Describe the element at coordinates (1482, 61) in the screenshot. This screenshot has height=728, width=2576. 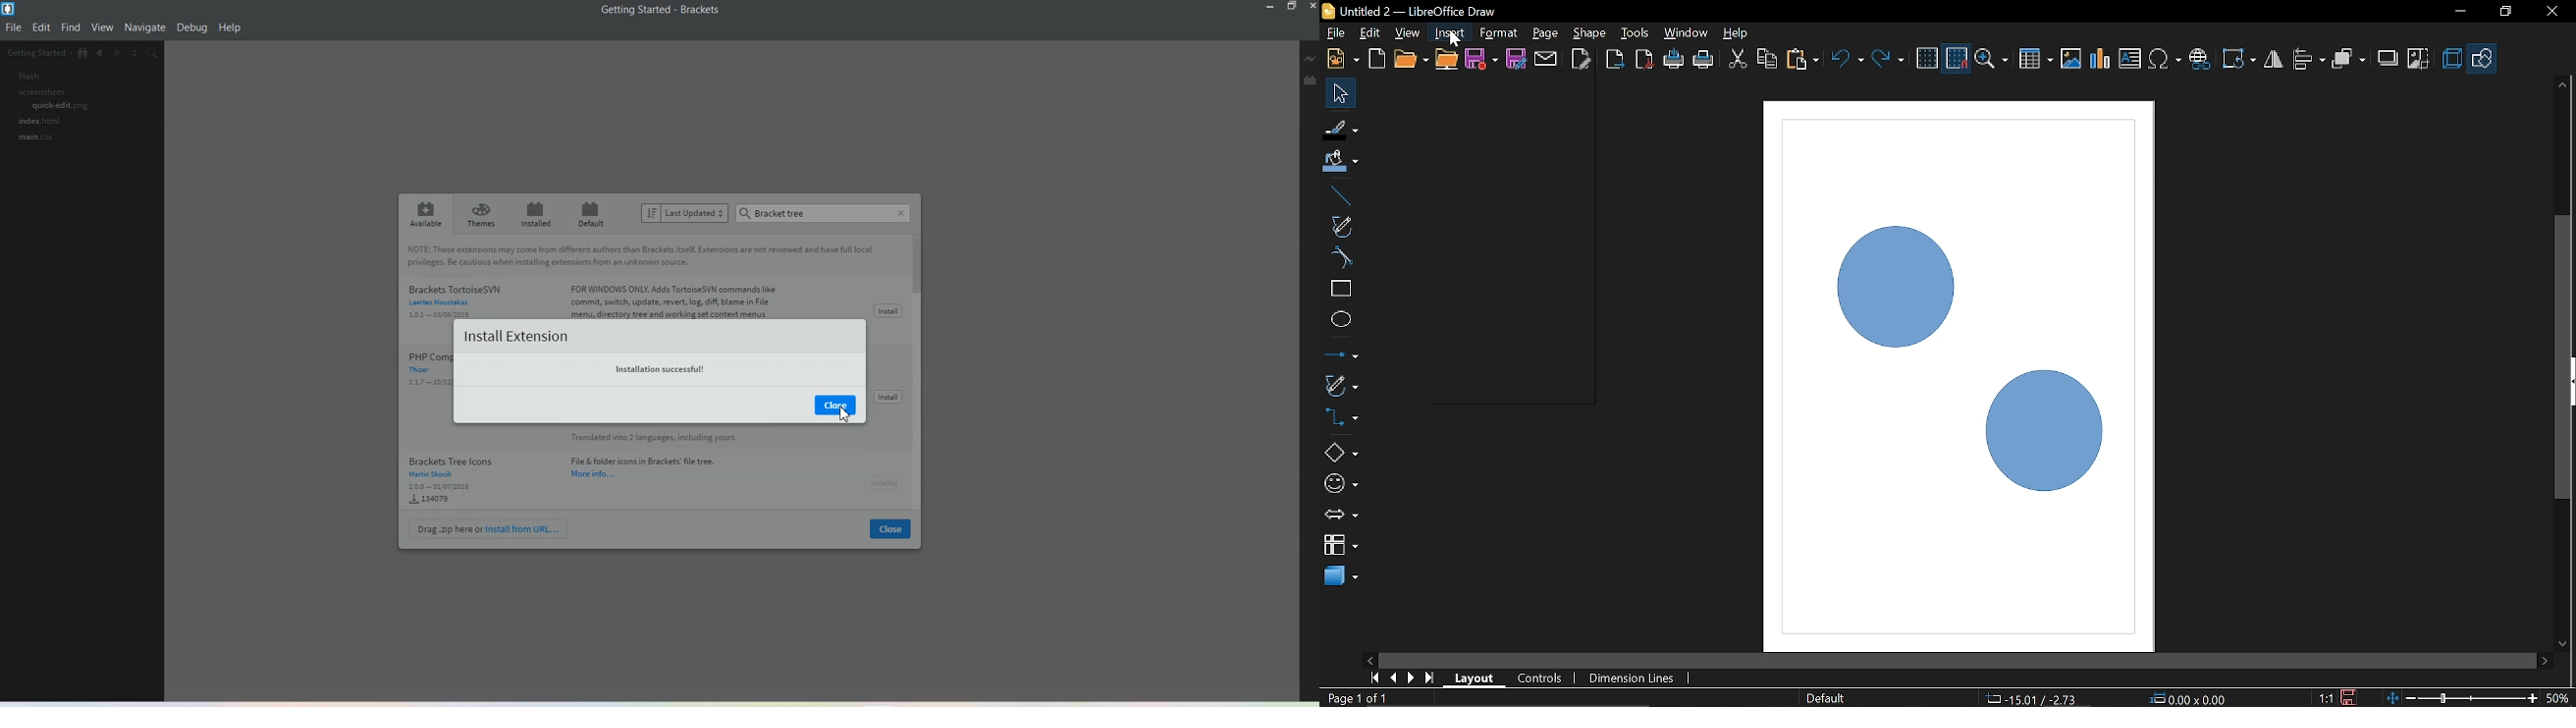
I see `Save` at that location.